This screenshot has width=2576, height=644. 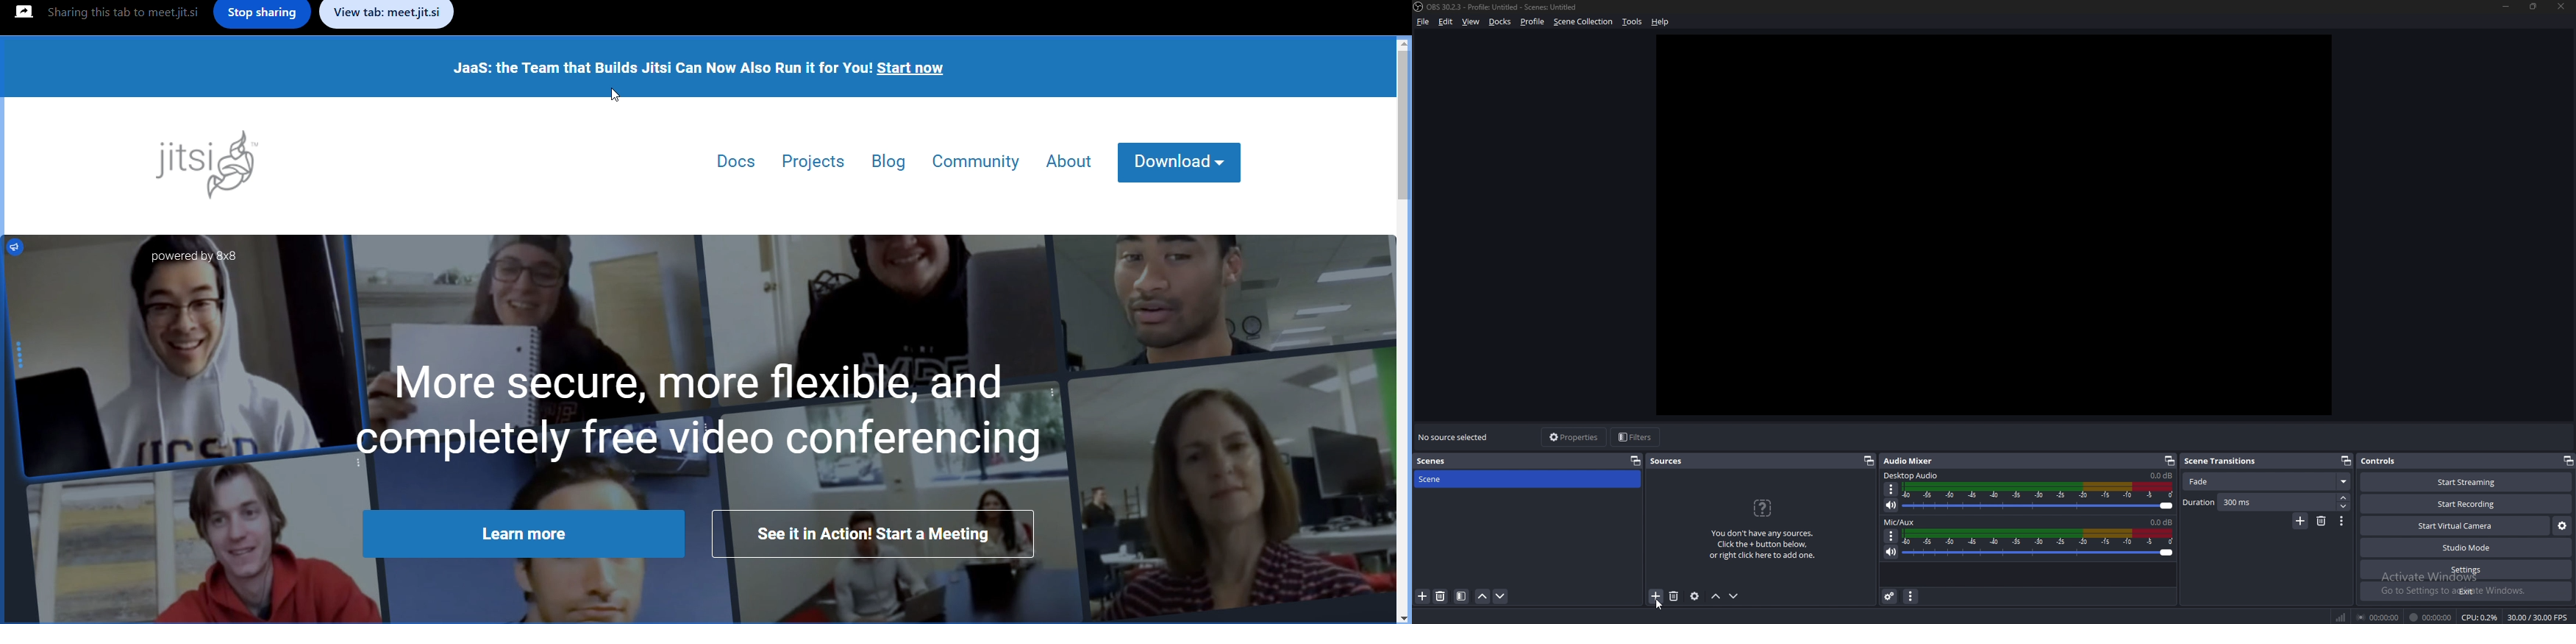 What do you see at coordinates (2039, 497) in the screenshot?
I see `Audio soundbar` at bounding box center [2039, 497].